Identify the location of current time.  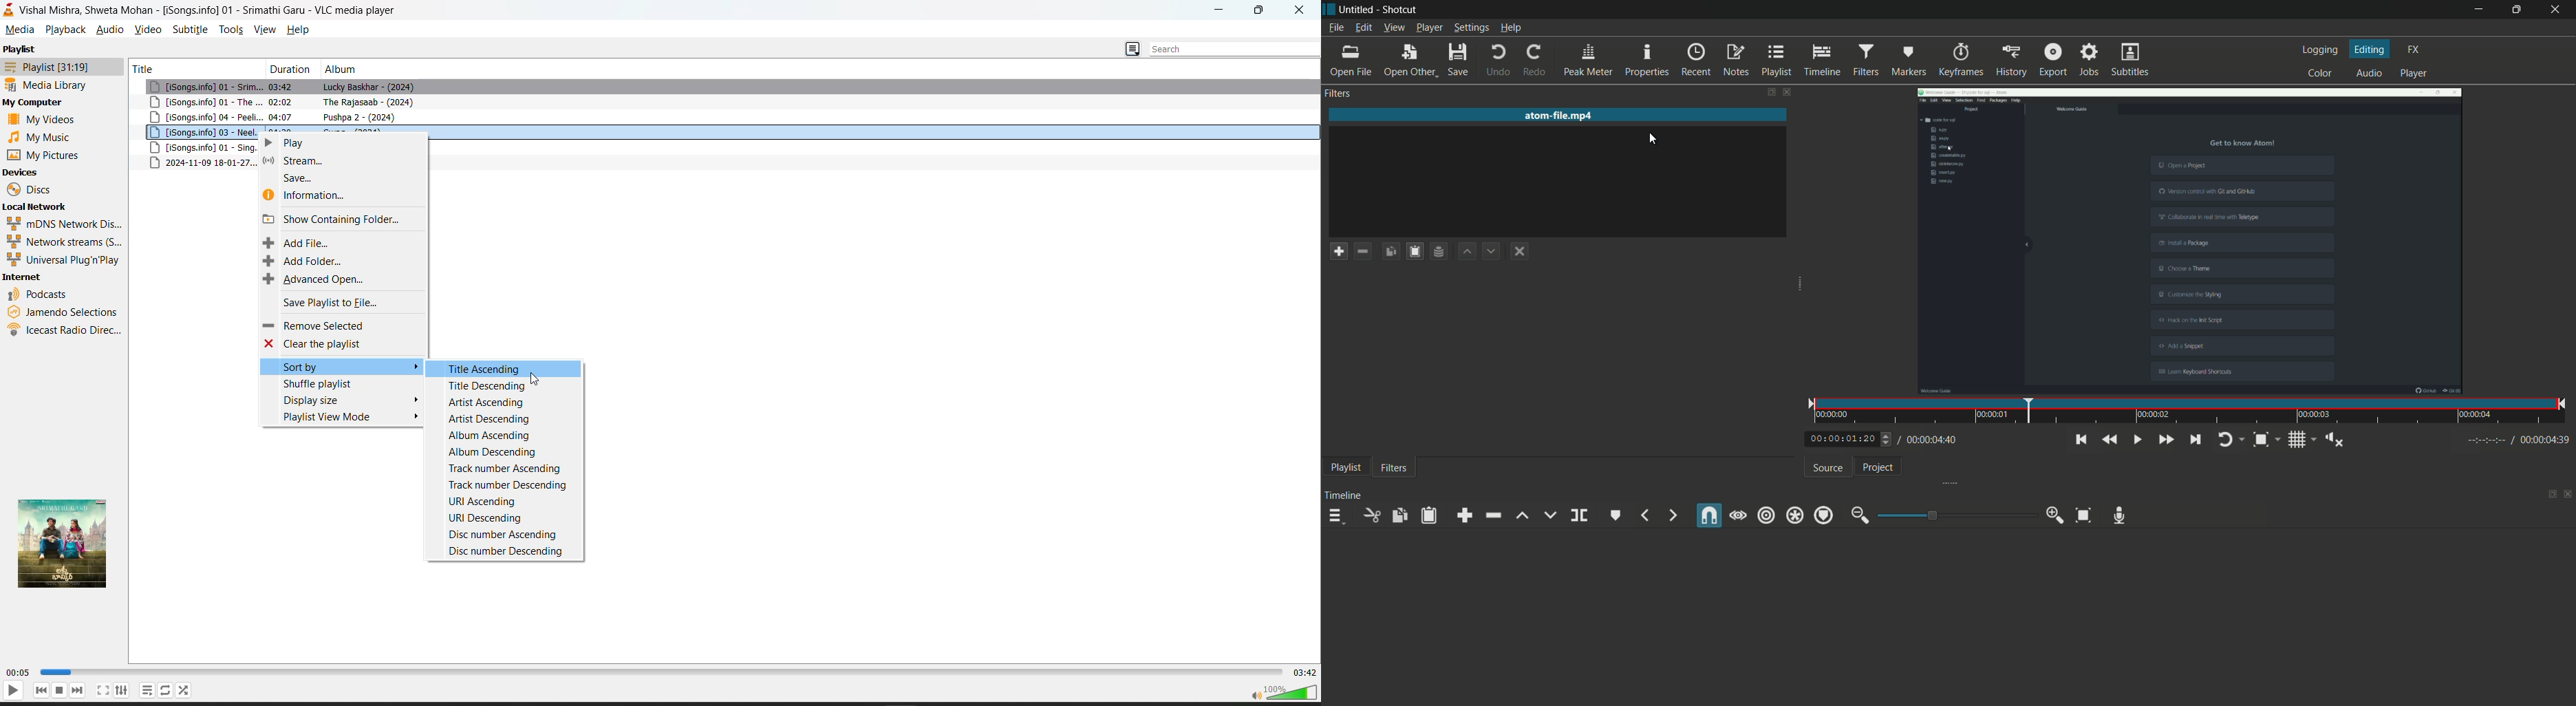
(1841, 439).